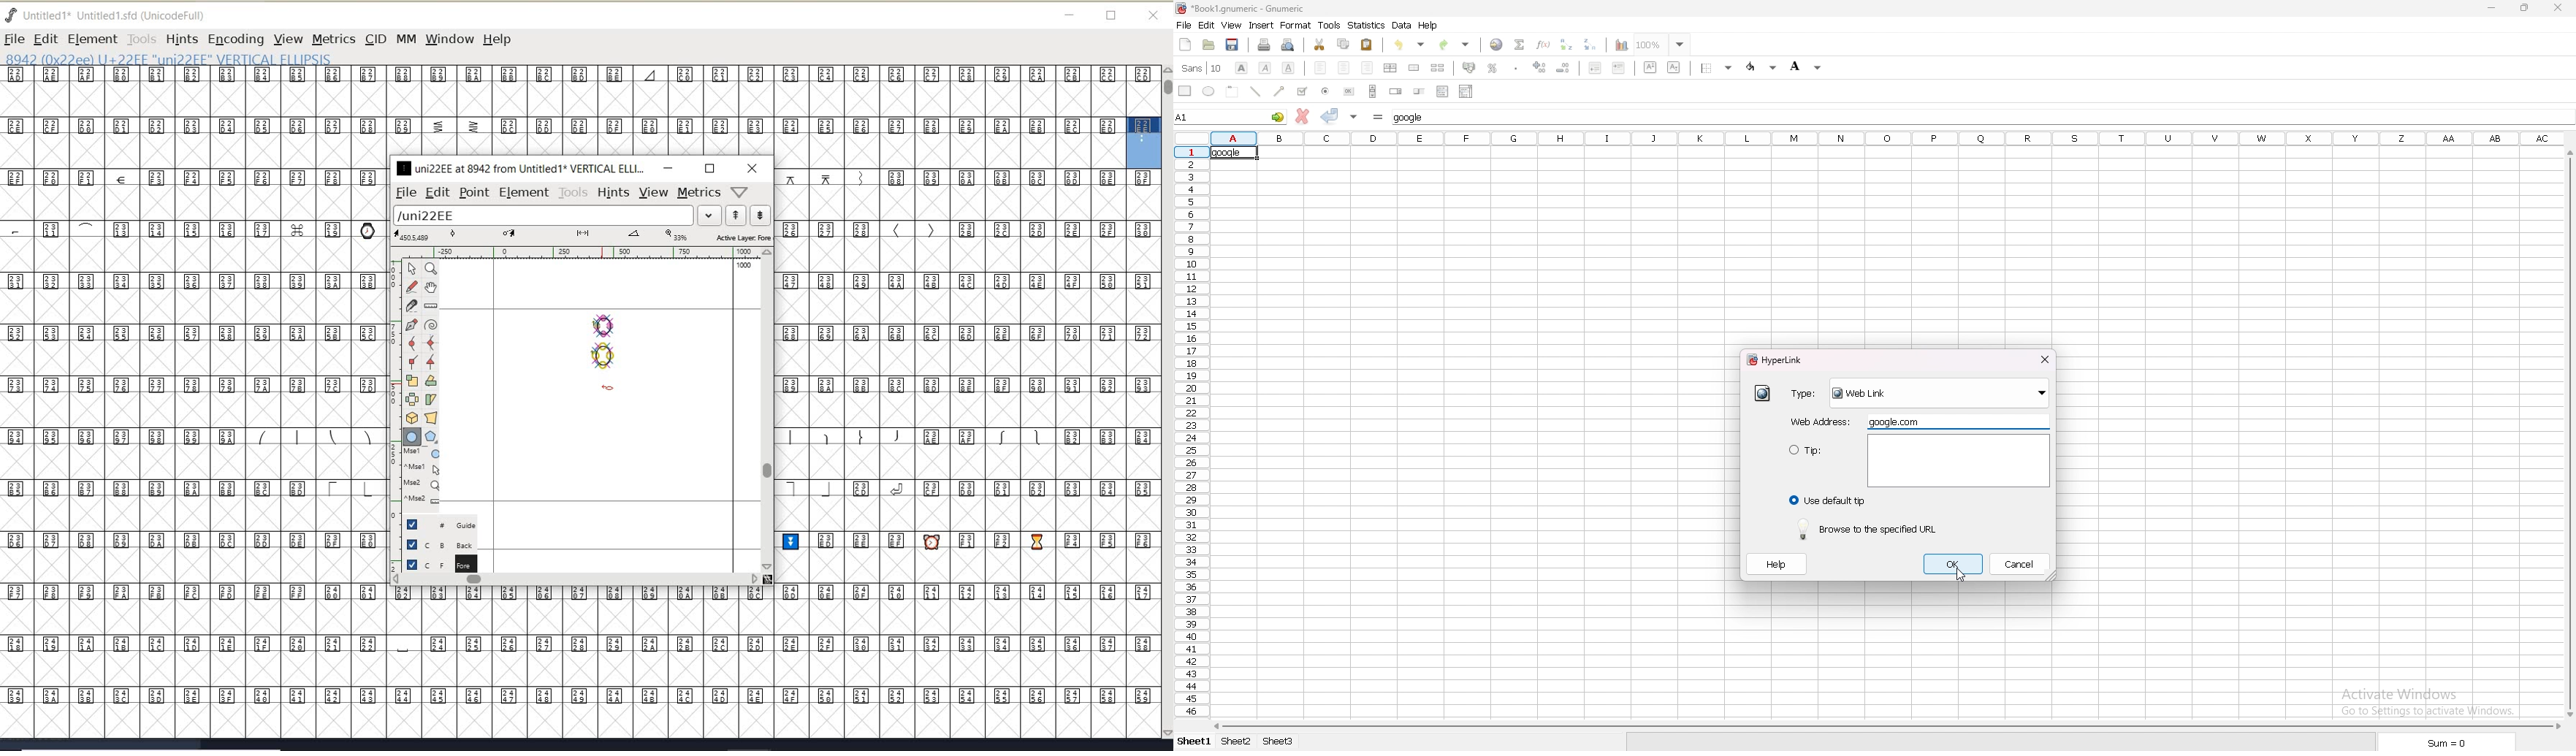  Describe the element at coordinates (1234, 91) in the screenshot. I see `frame` at that location.